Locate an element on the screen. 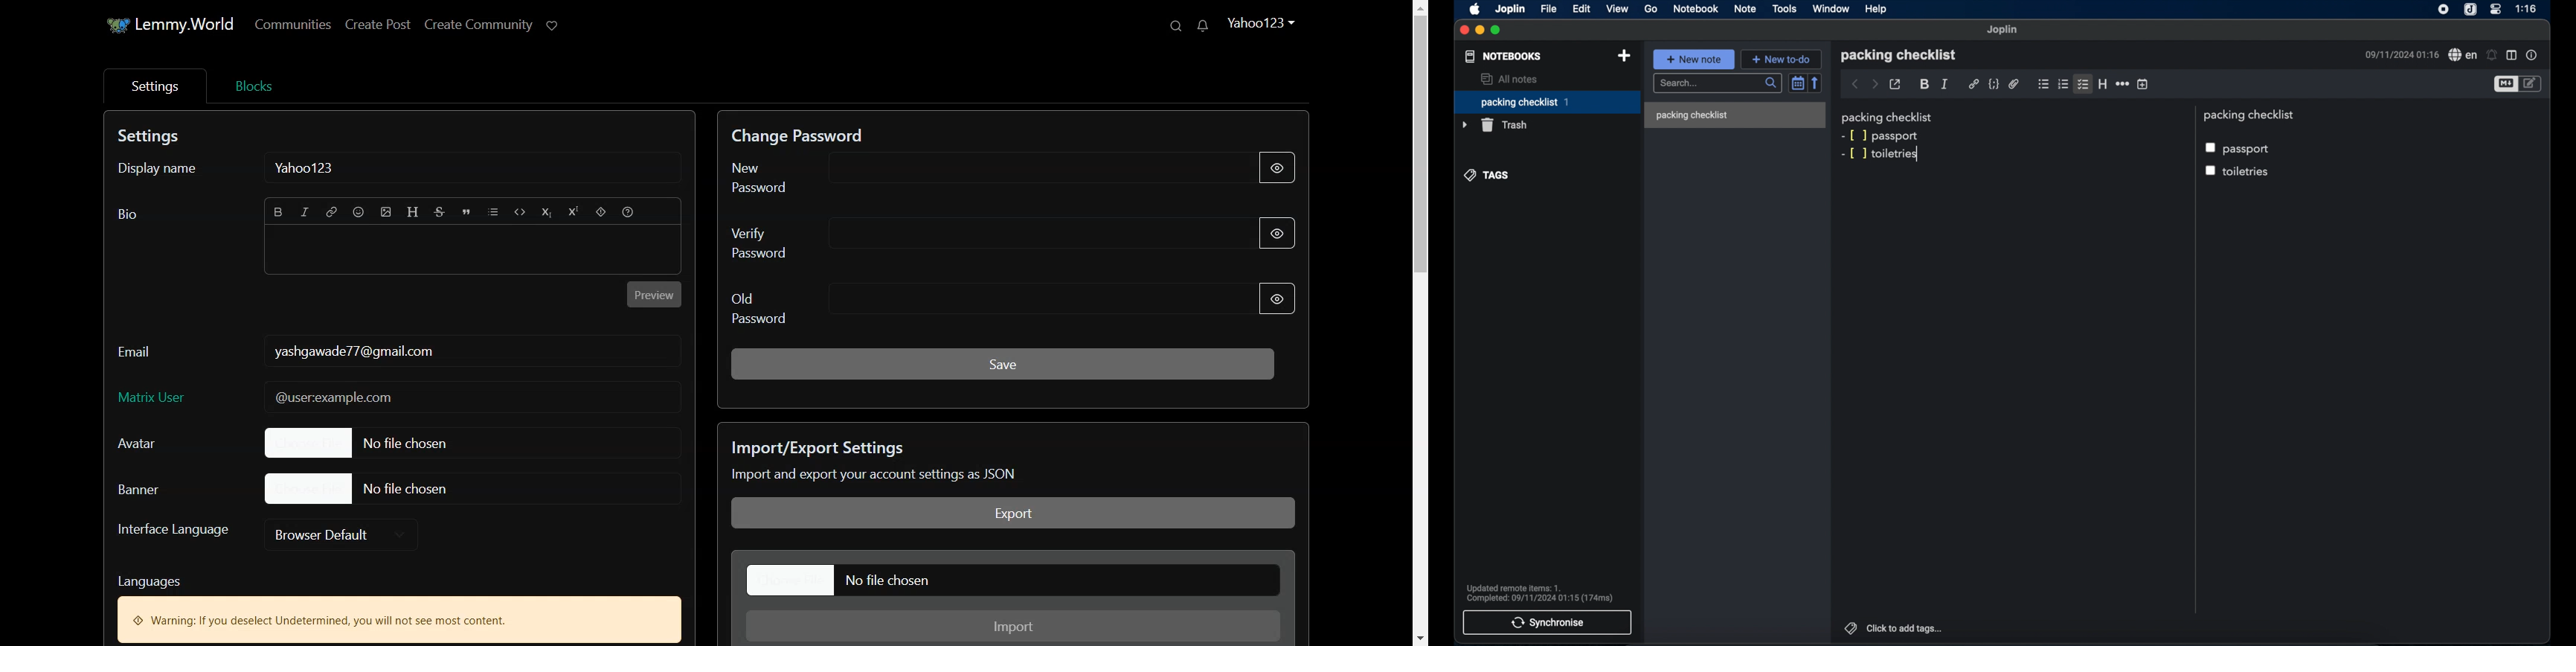  Hyperlink is located at coordinates (332, 213).